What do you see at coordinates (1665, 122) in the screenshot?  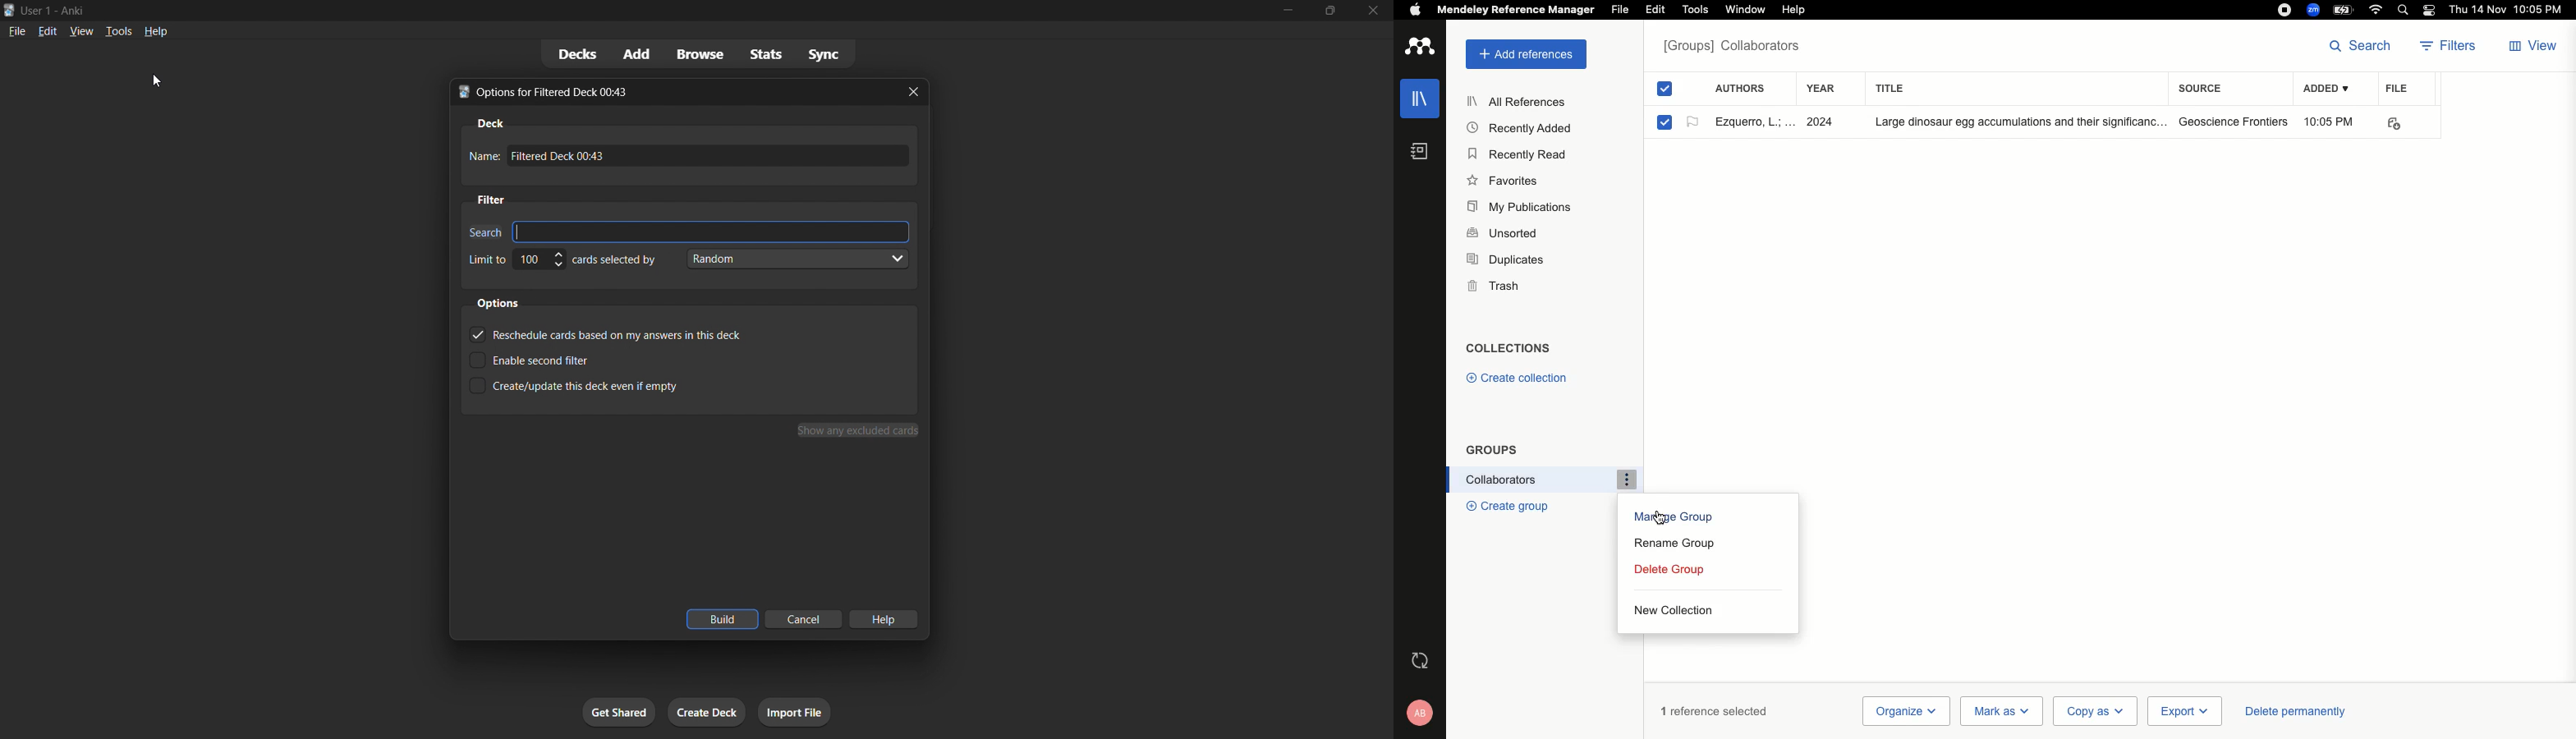 I see `Selecting checkbox` at bounding box center [1665, 122].